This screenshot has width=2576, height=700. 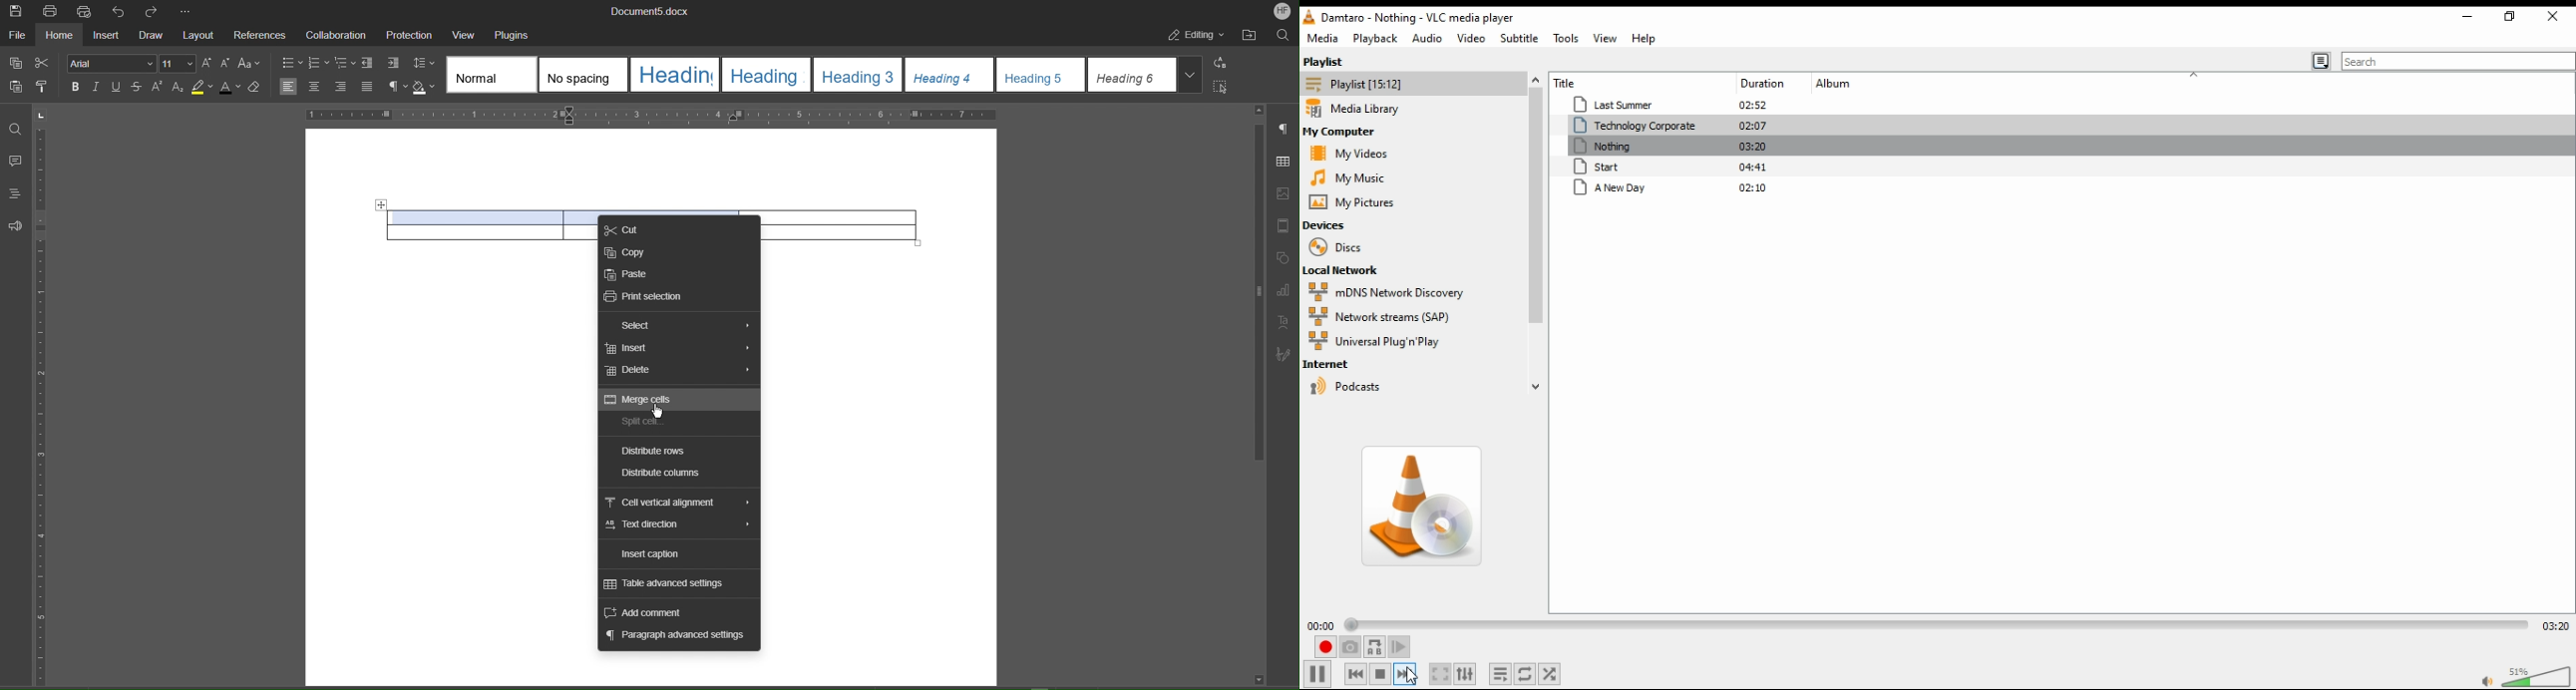 What do you see at coordinates (2556, 626) in the screenshot?
I see `03:20` at bounding box center [2556, 626].